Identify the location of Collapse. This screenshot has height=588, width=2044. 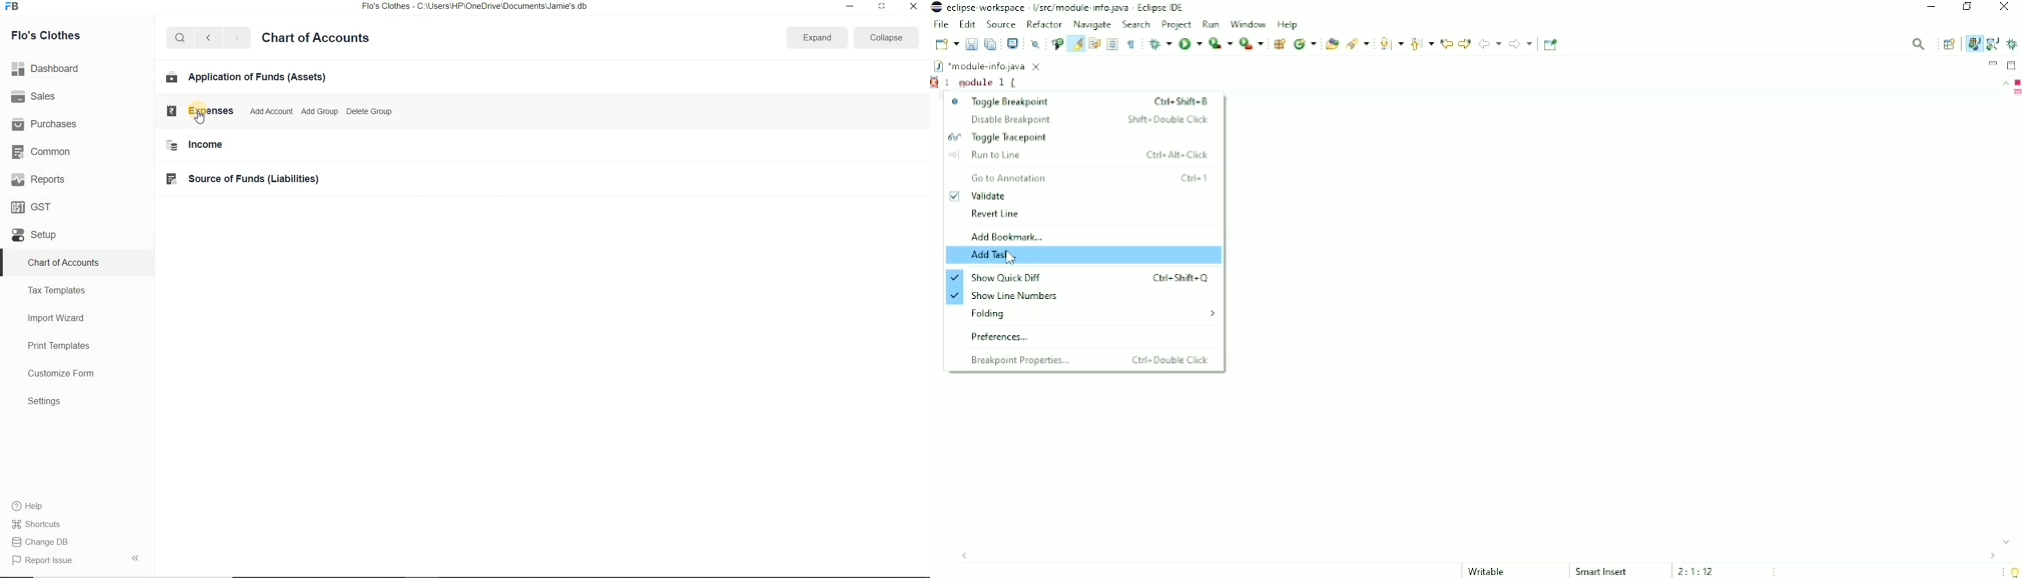
(886, 37).